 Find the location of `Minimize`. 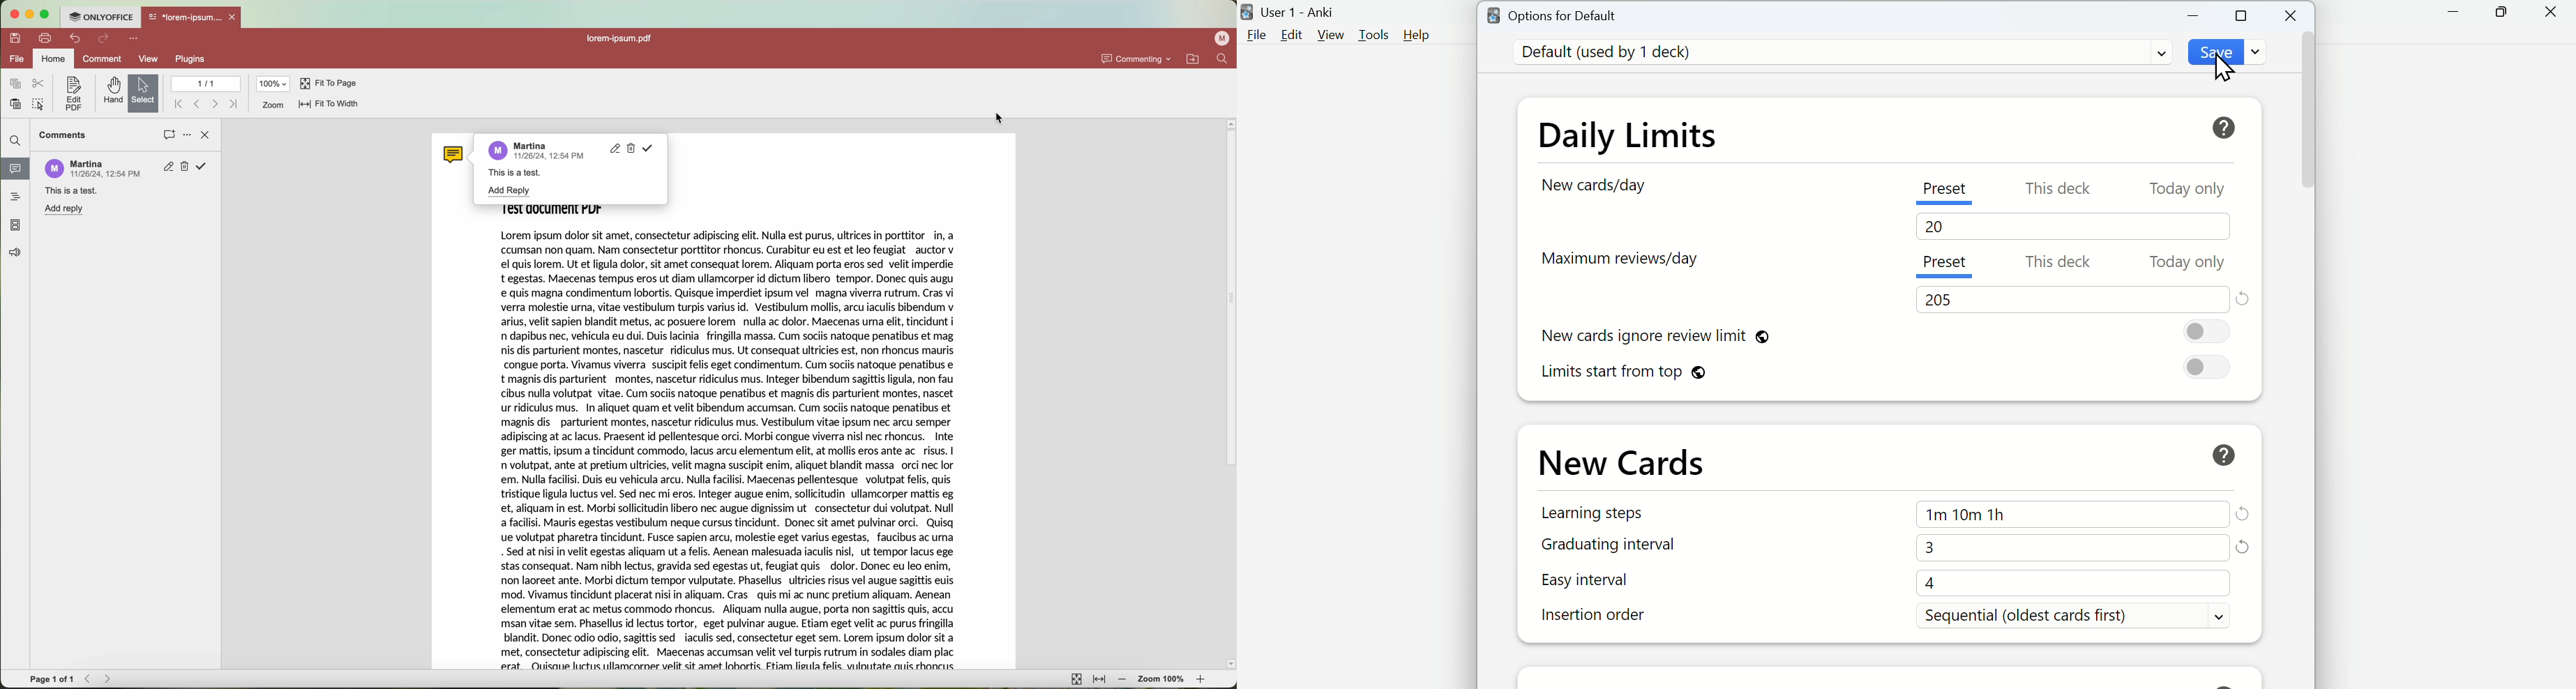

Minimize is located at coordinates (2196, 15).